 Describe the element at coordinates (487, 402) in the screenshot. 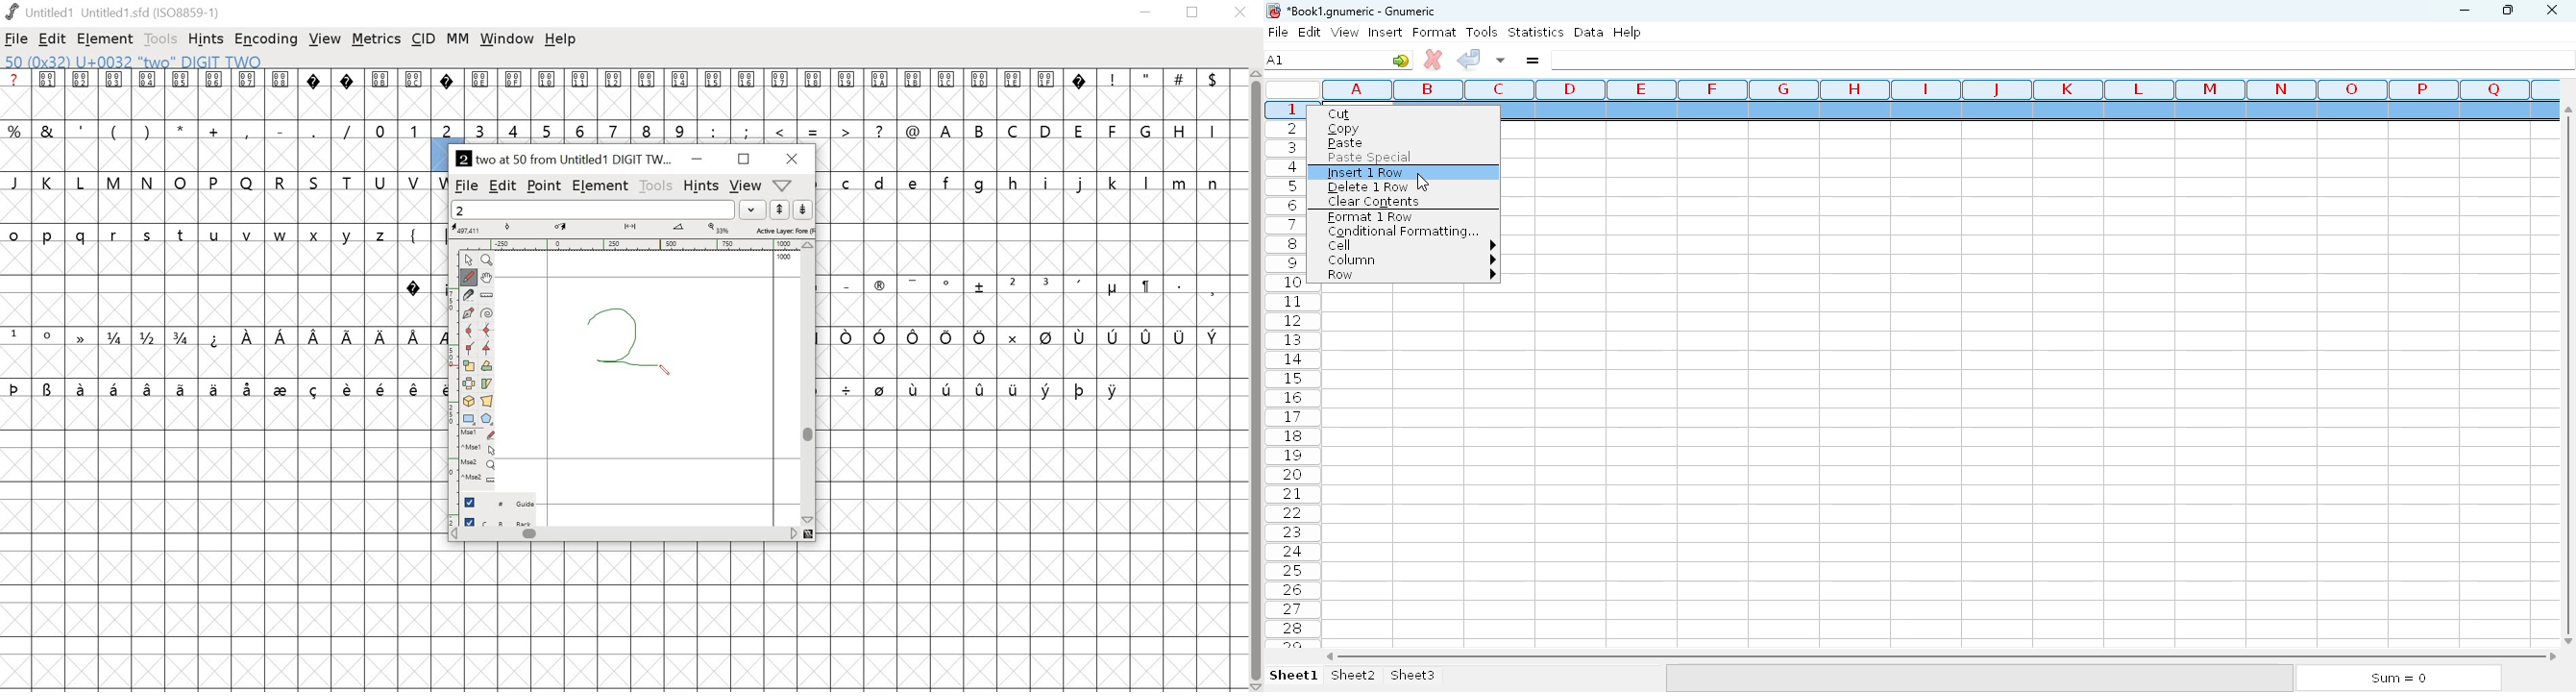

I see `perspective` at that location.